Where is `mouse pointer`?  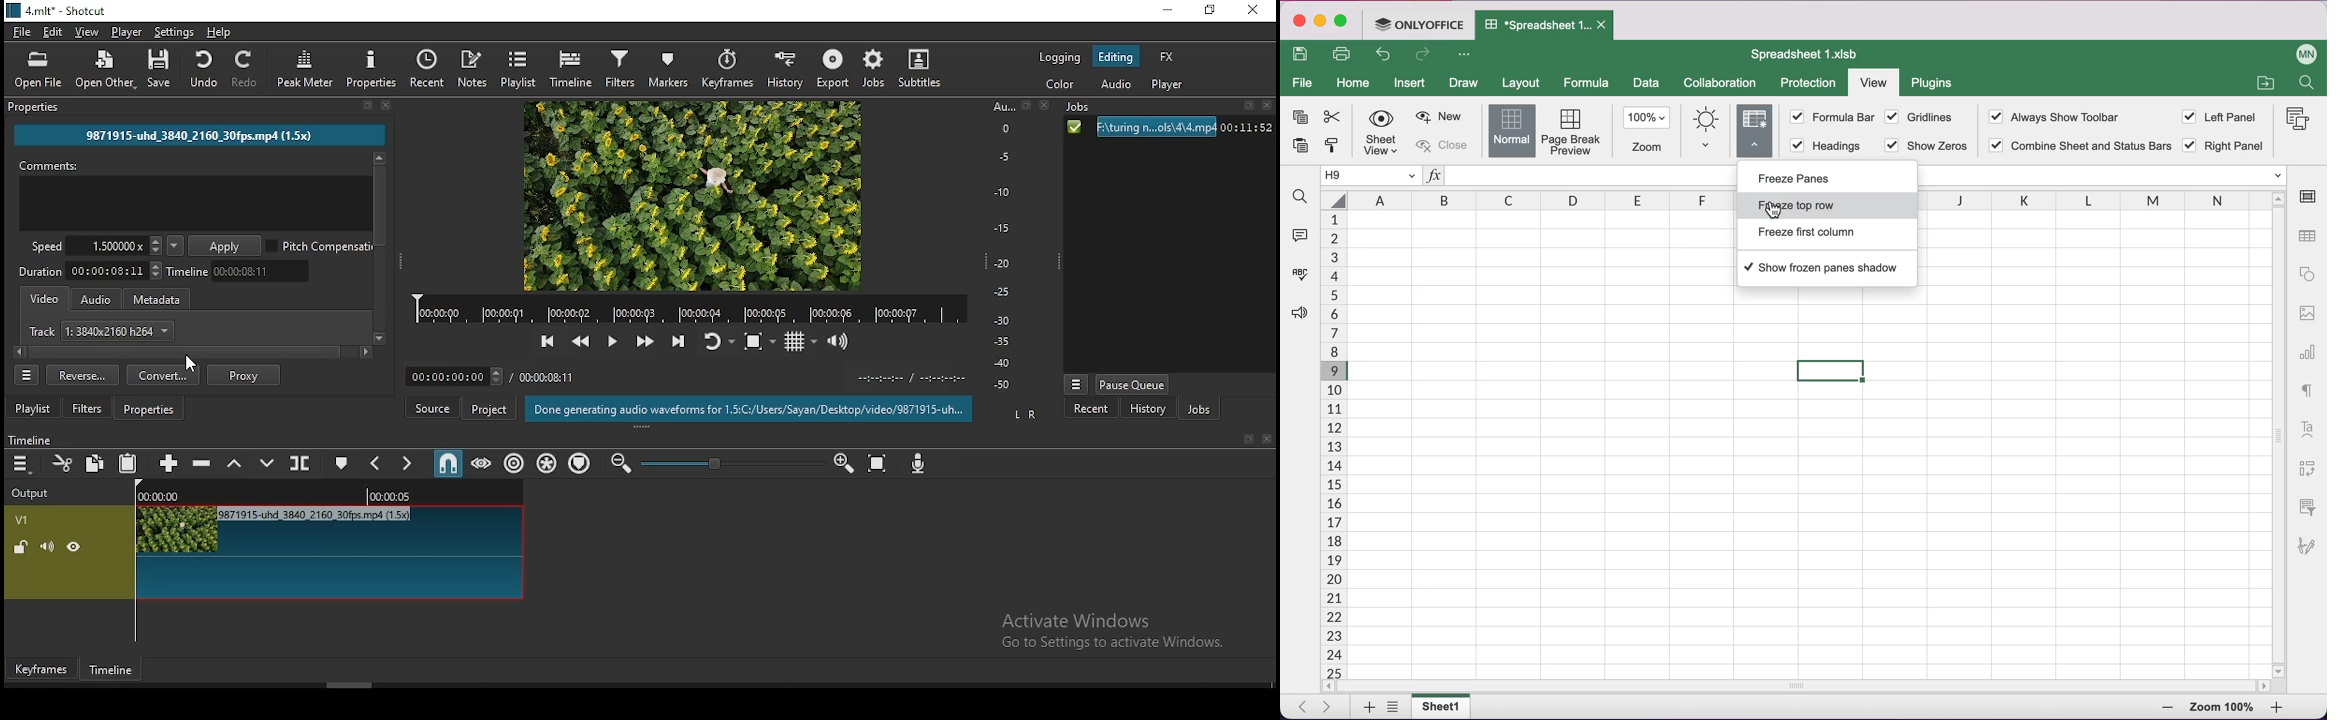 mouse pointer is located at coordinates (259, 542).